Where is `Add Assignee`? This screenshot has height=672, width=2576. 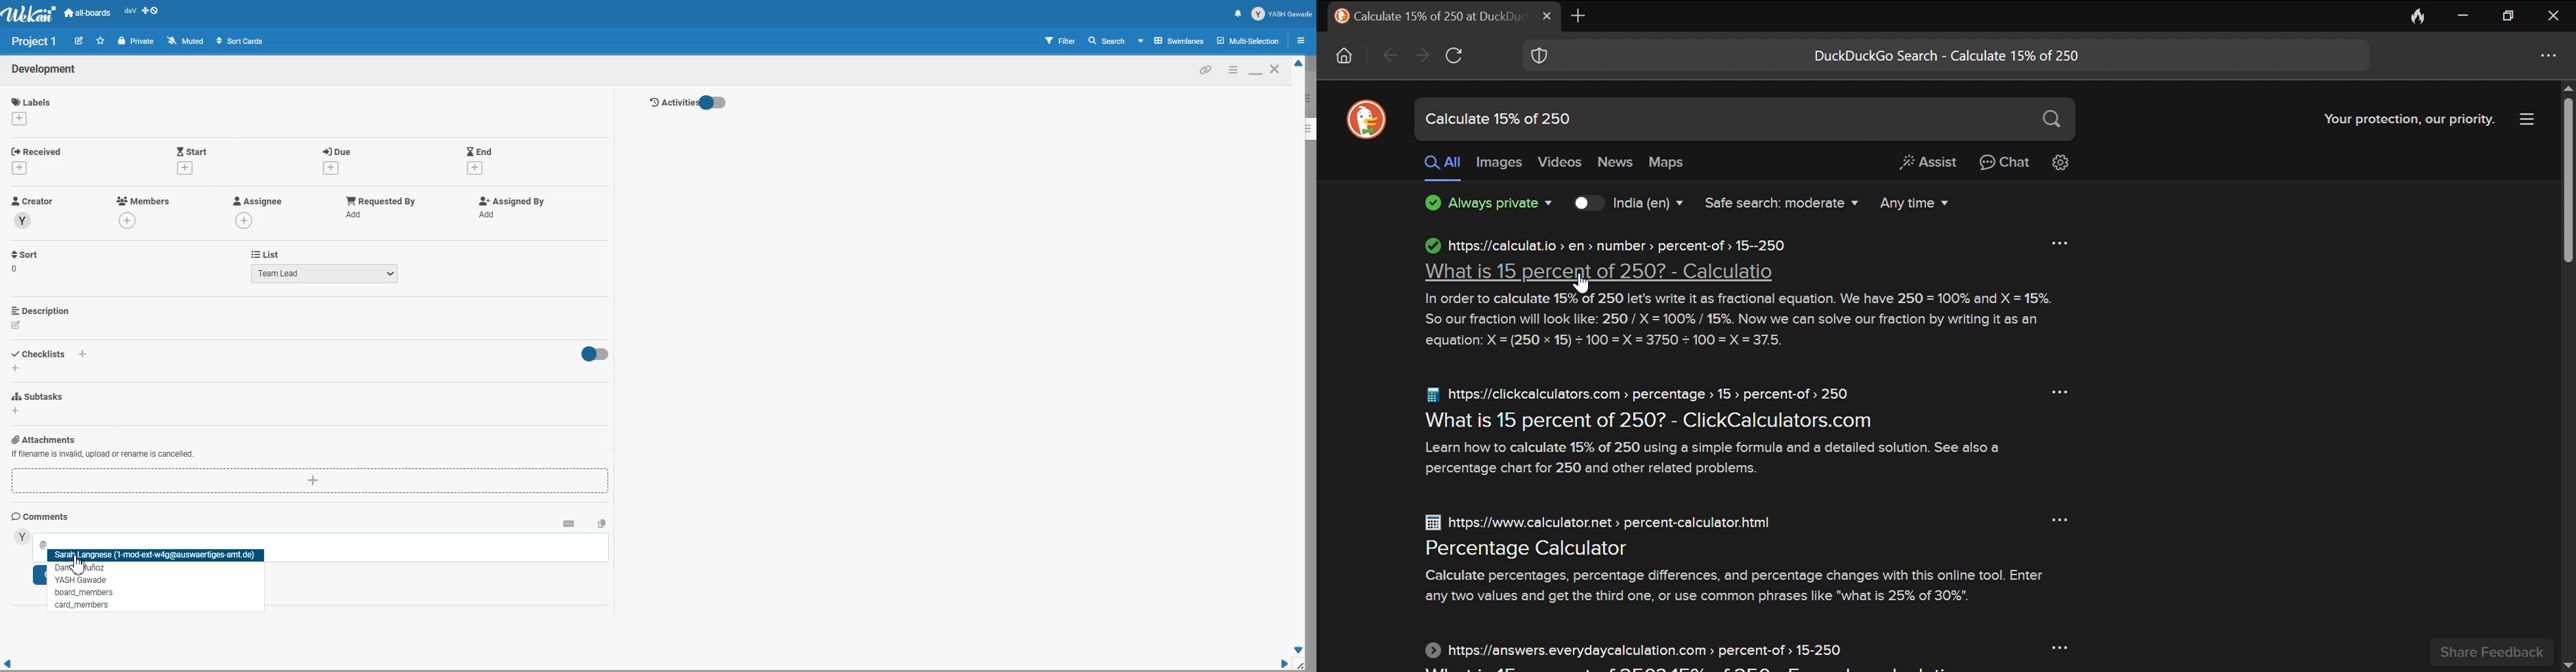
Add Assignee is located at coordinates (256, 201).